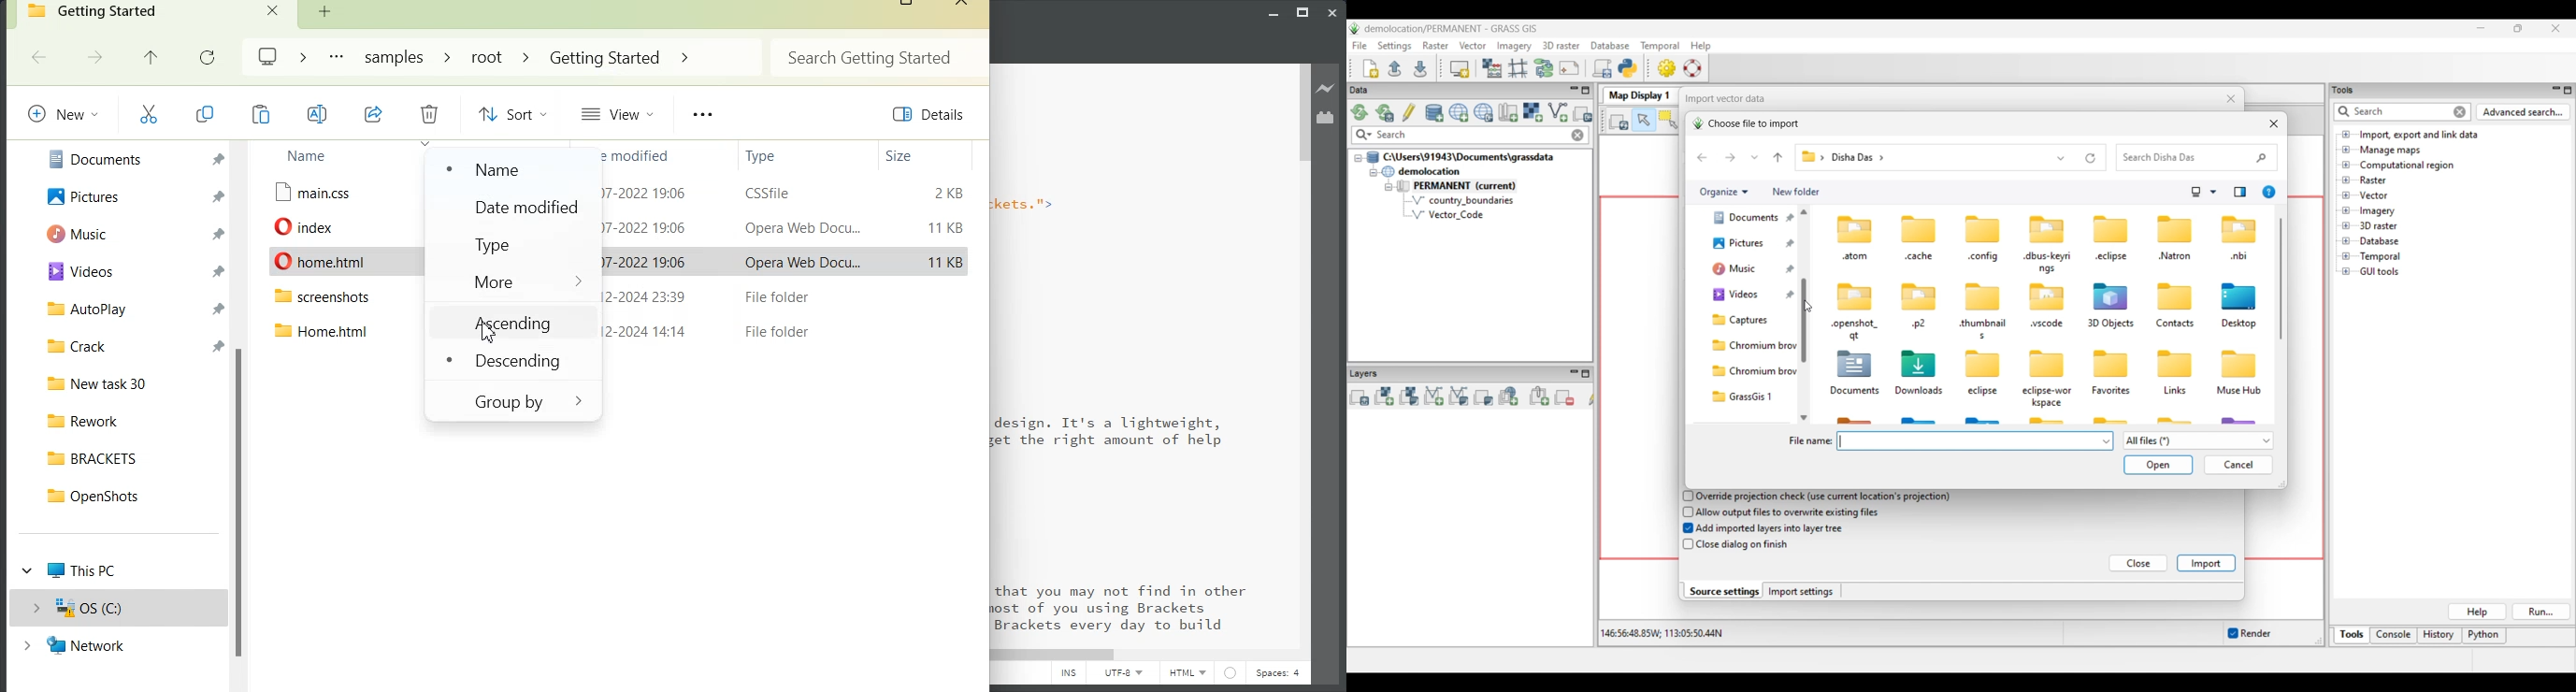 The image size is (2576, 700). I want to click on Refresh, so click(209, 56).